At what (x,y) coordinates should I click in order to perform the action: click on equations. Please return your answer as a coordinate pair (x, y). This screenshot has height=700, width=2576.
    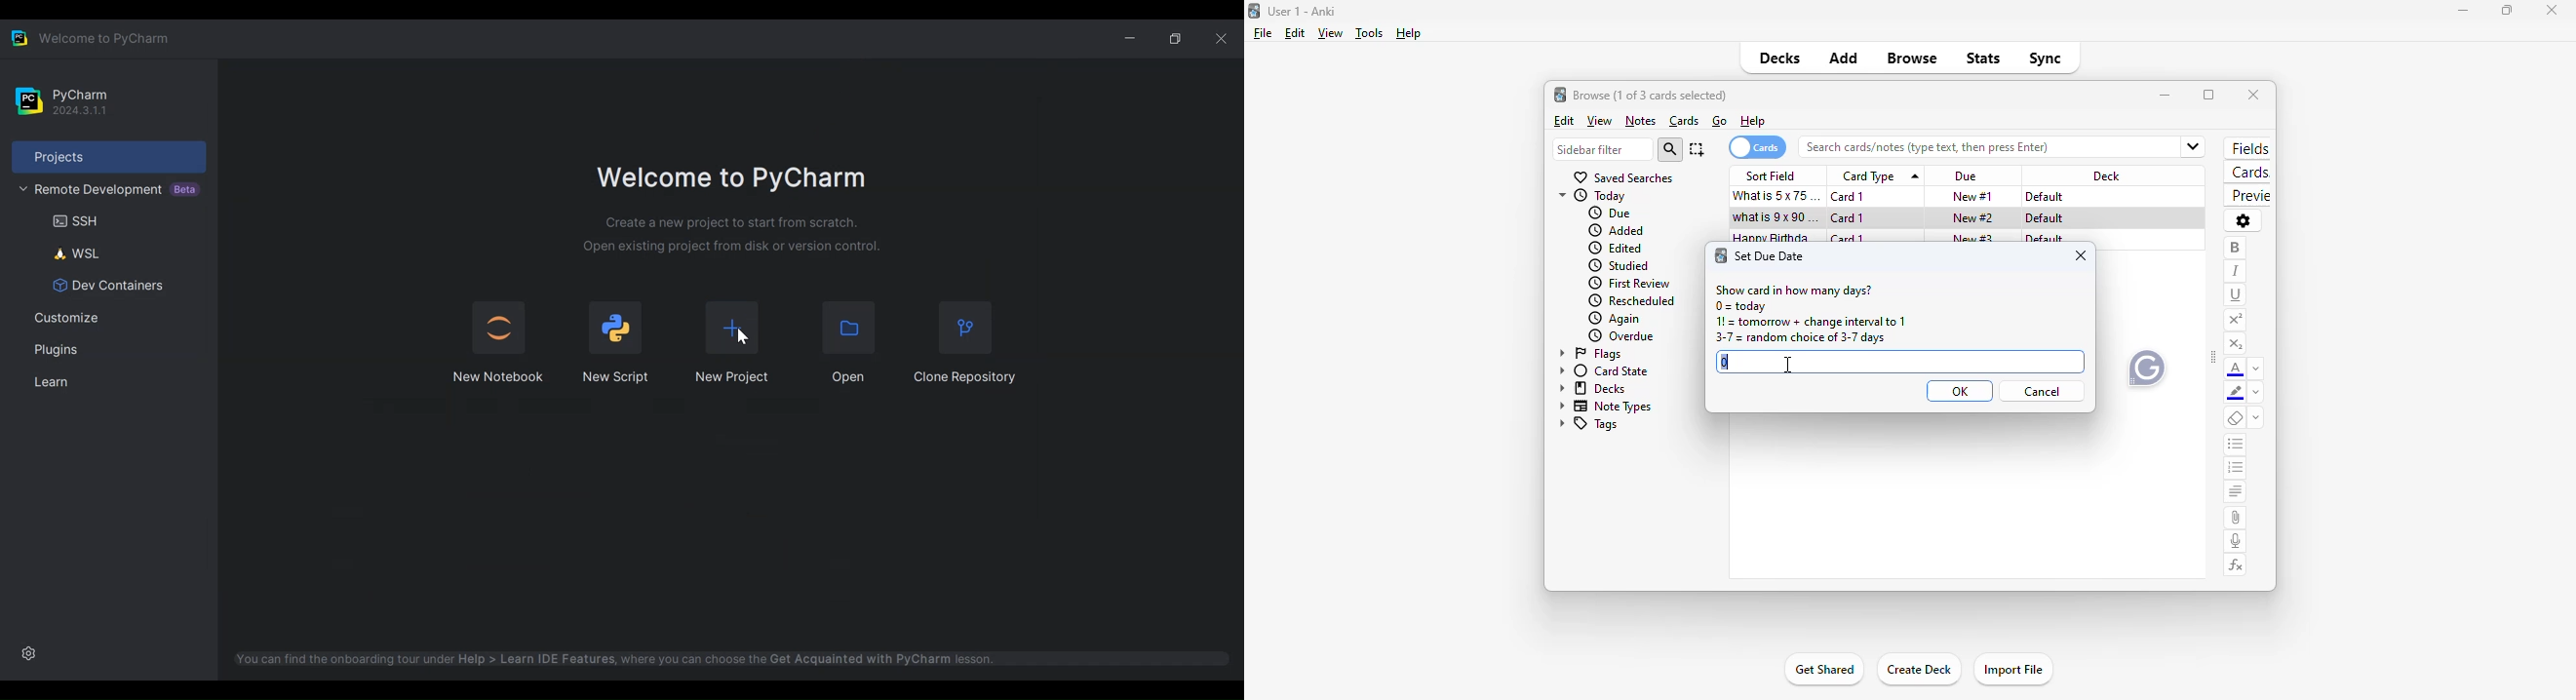
    Looking at the image, I should click on (2237, 566).